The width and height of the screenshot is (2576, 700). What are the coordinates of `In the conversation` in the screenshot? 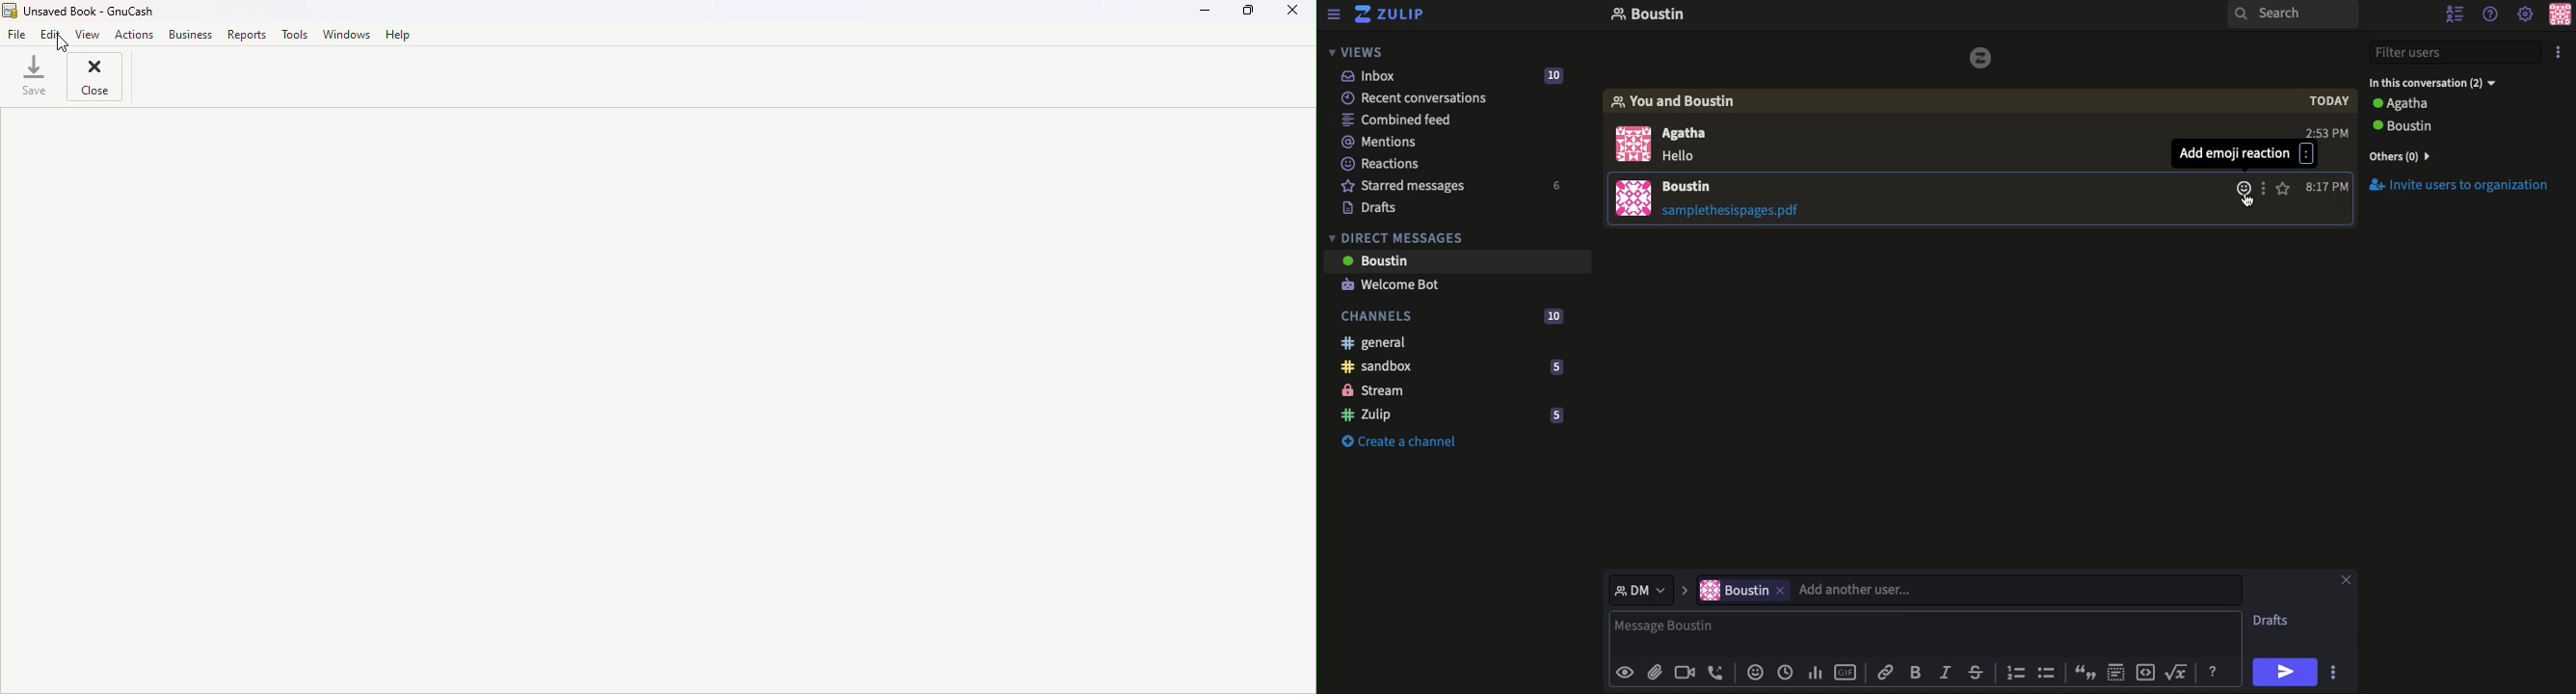 It's located at (2434, 84).